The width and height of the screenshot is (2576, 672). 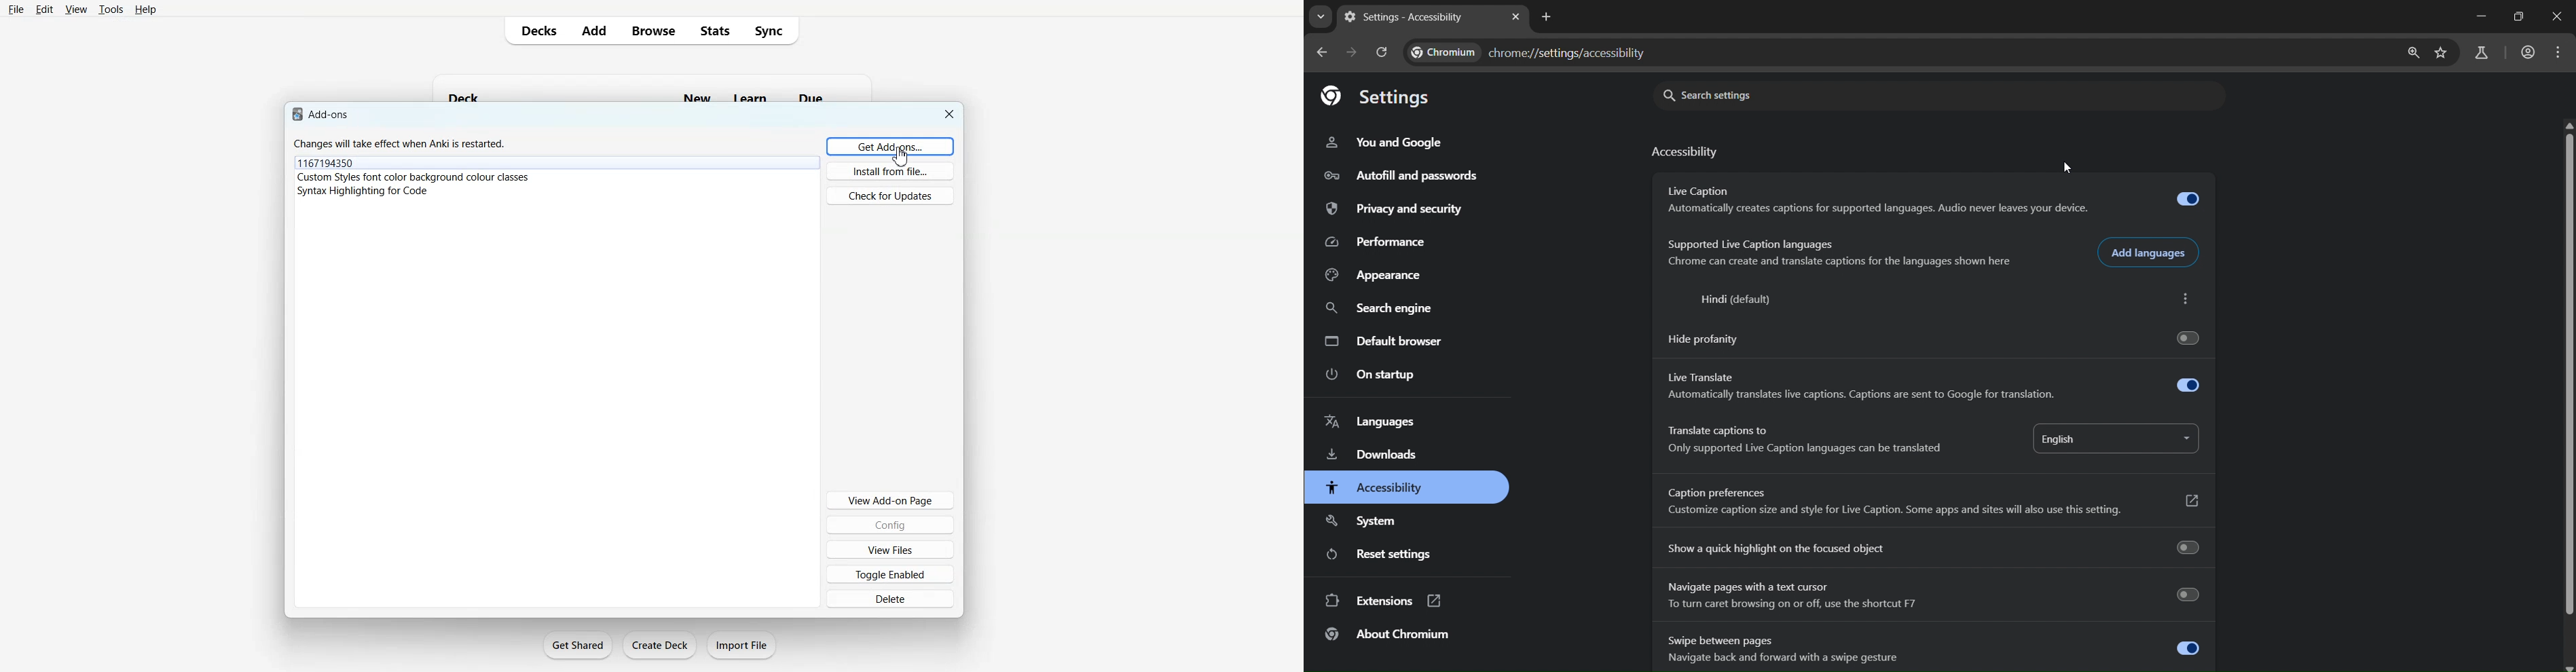 I want to click on File, so click(x=16, y=9).